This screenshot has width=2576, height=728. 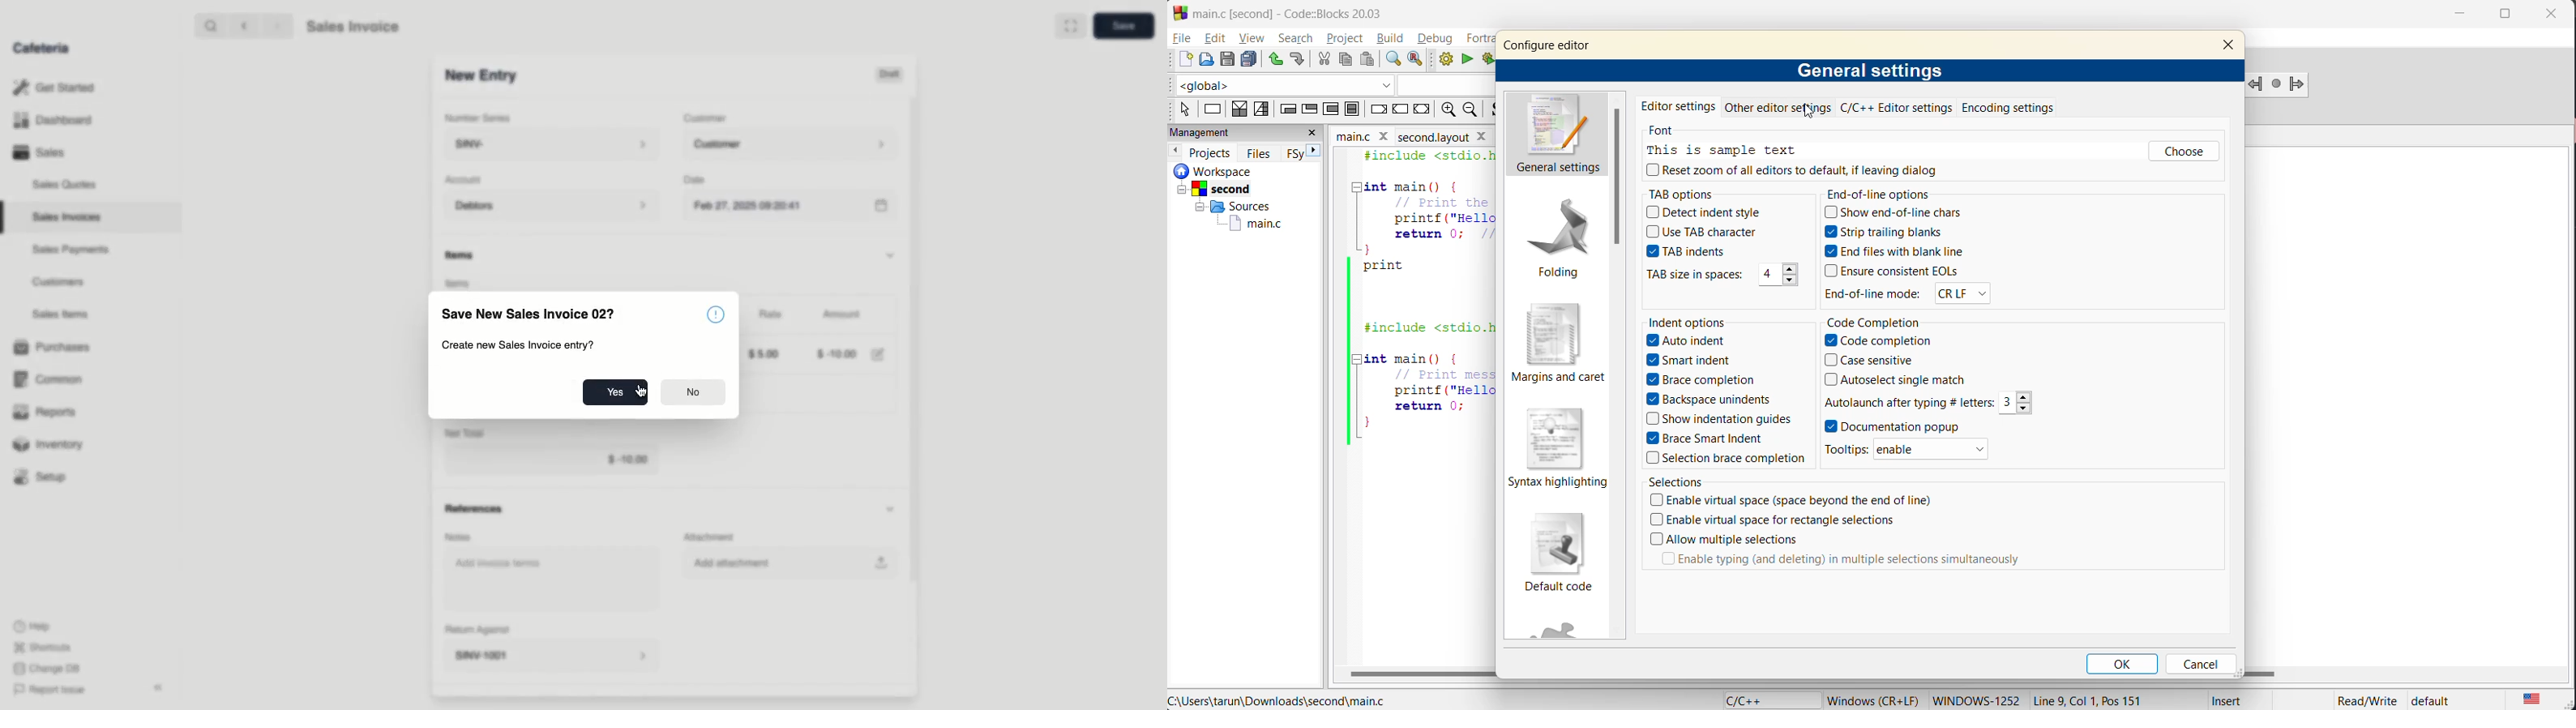 I want to click on Sales, so click(x=41, y=152).